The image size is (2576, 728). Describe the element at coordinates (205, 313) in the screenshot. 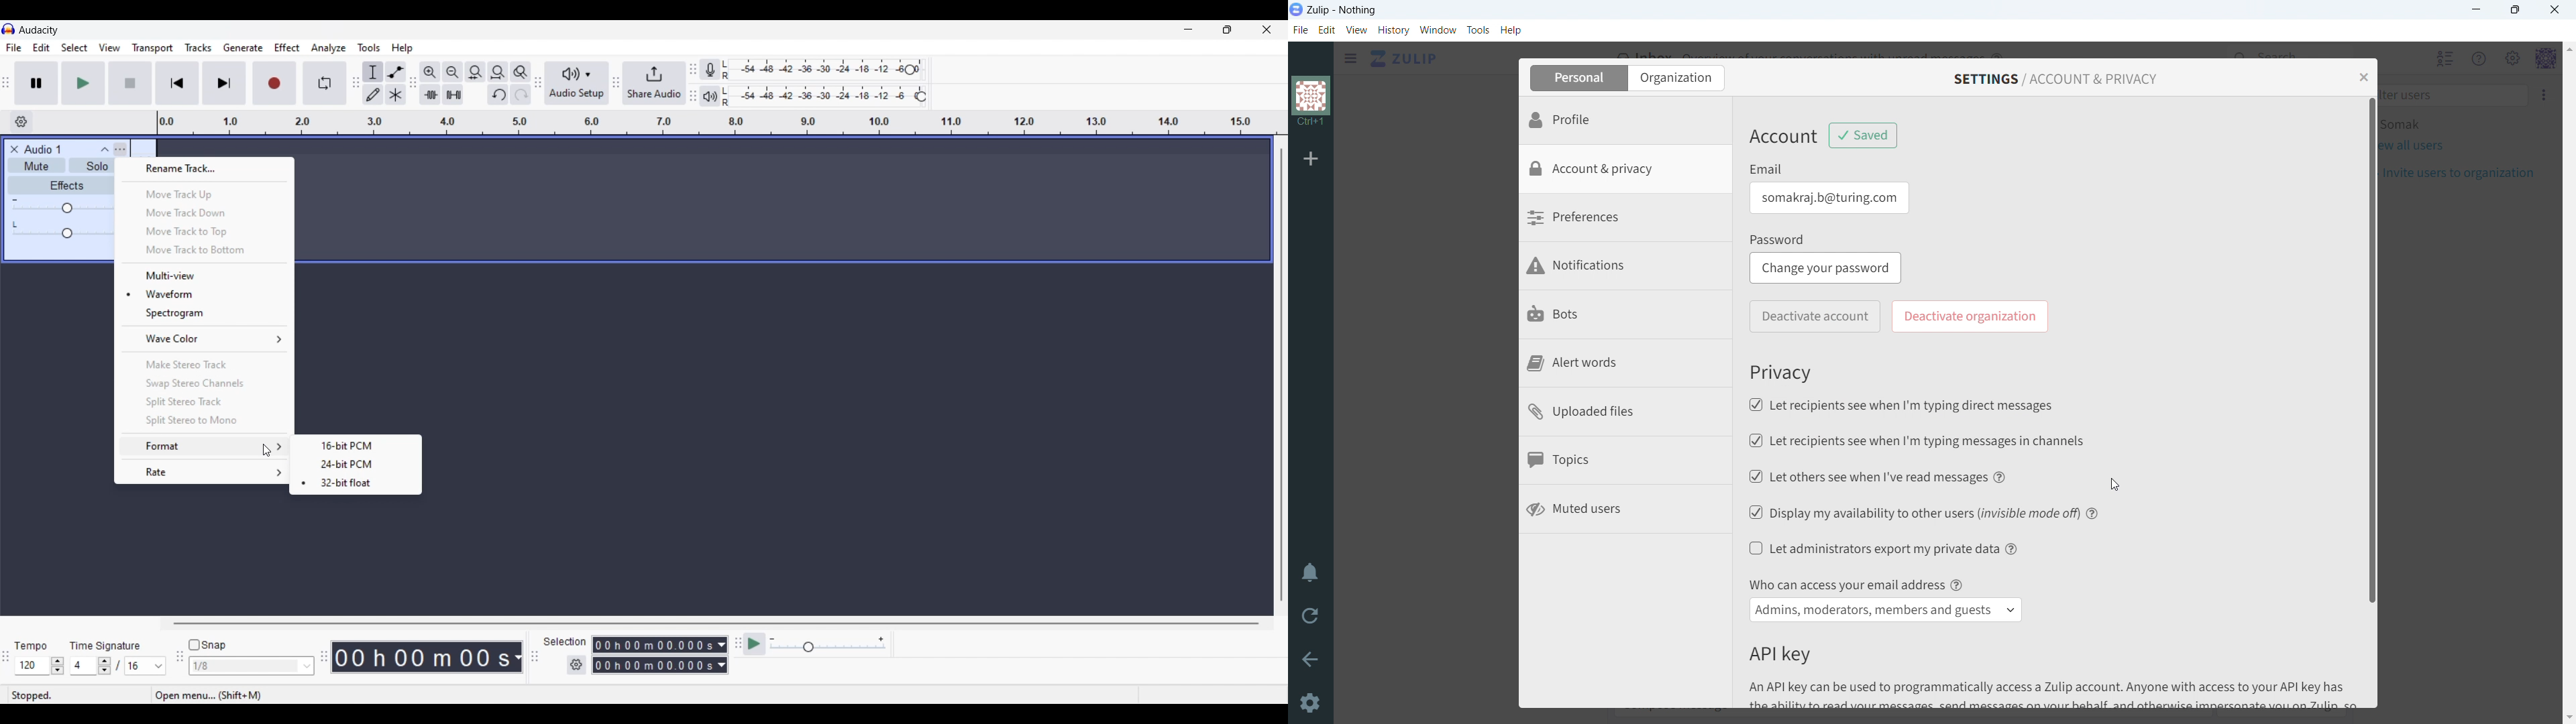

I see `Spectrogram view of audio waves` at that location.